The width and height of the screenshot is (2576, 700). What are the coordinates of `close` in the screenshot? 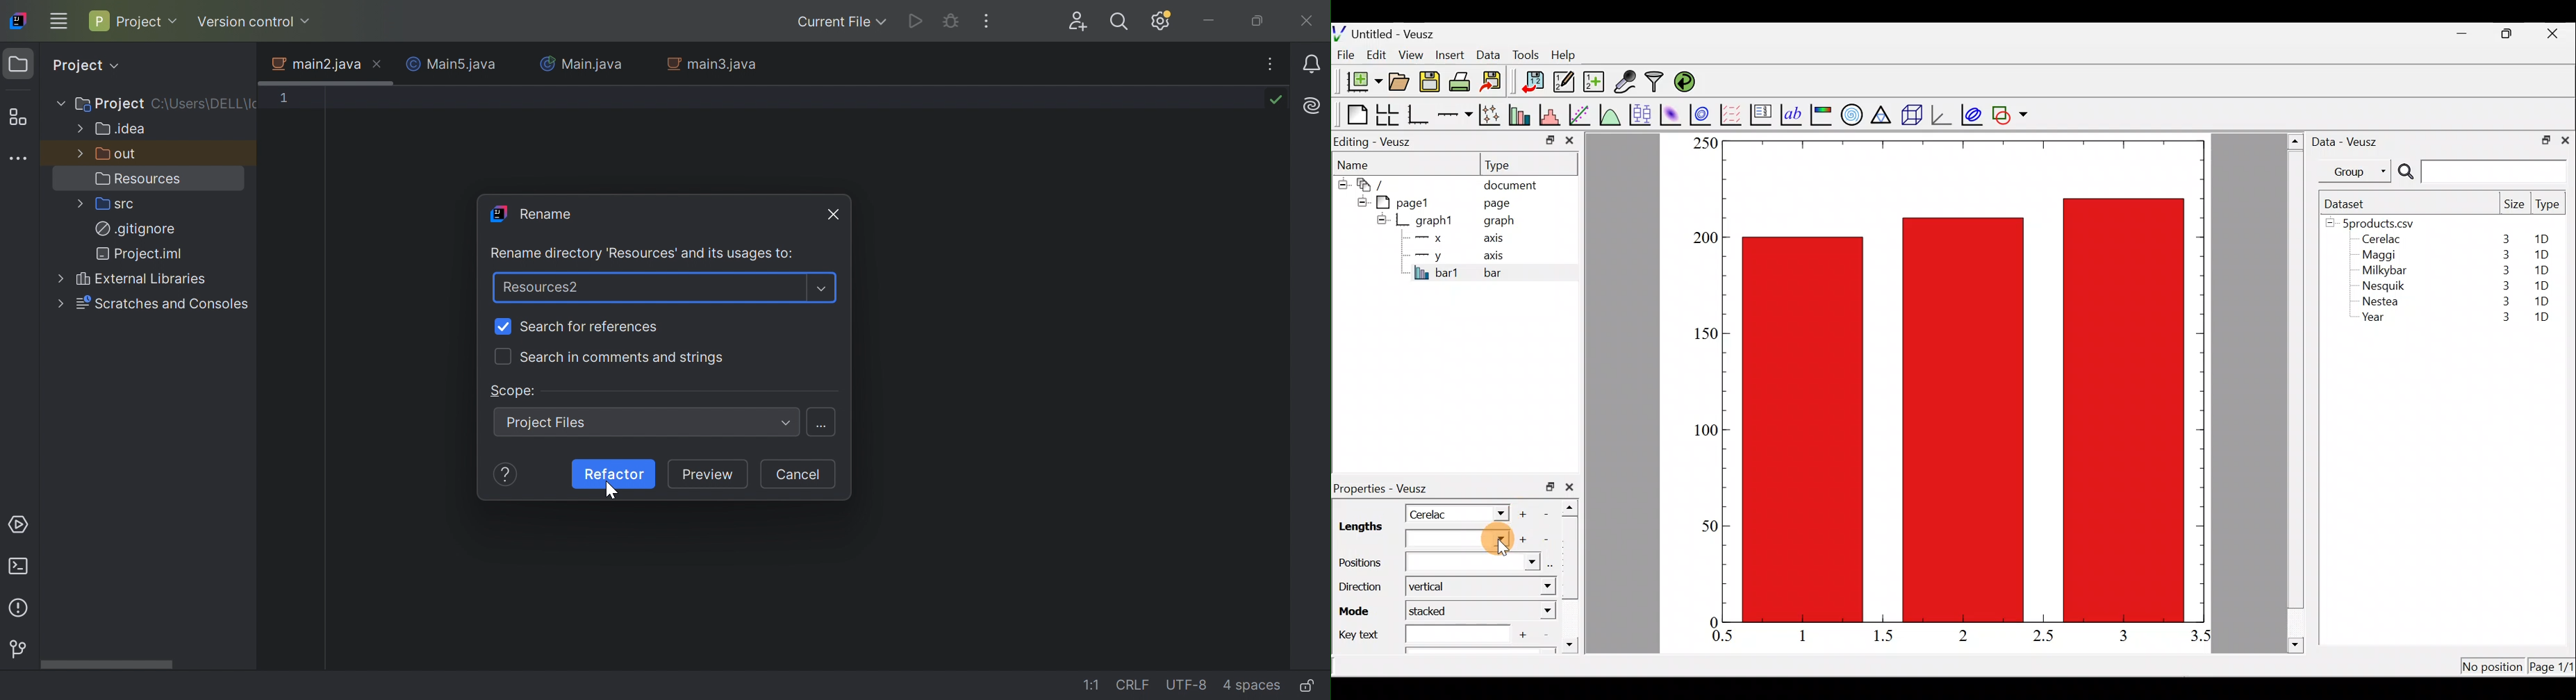 It's located at (2565, 139).